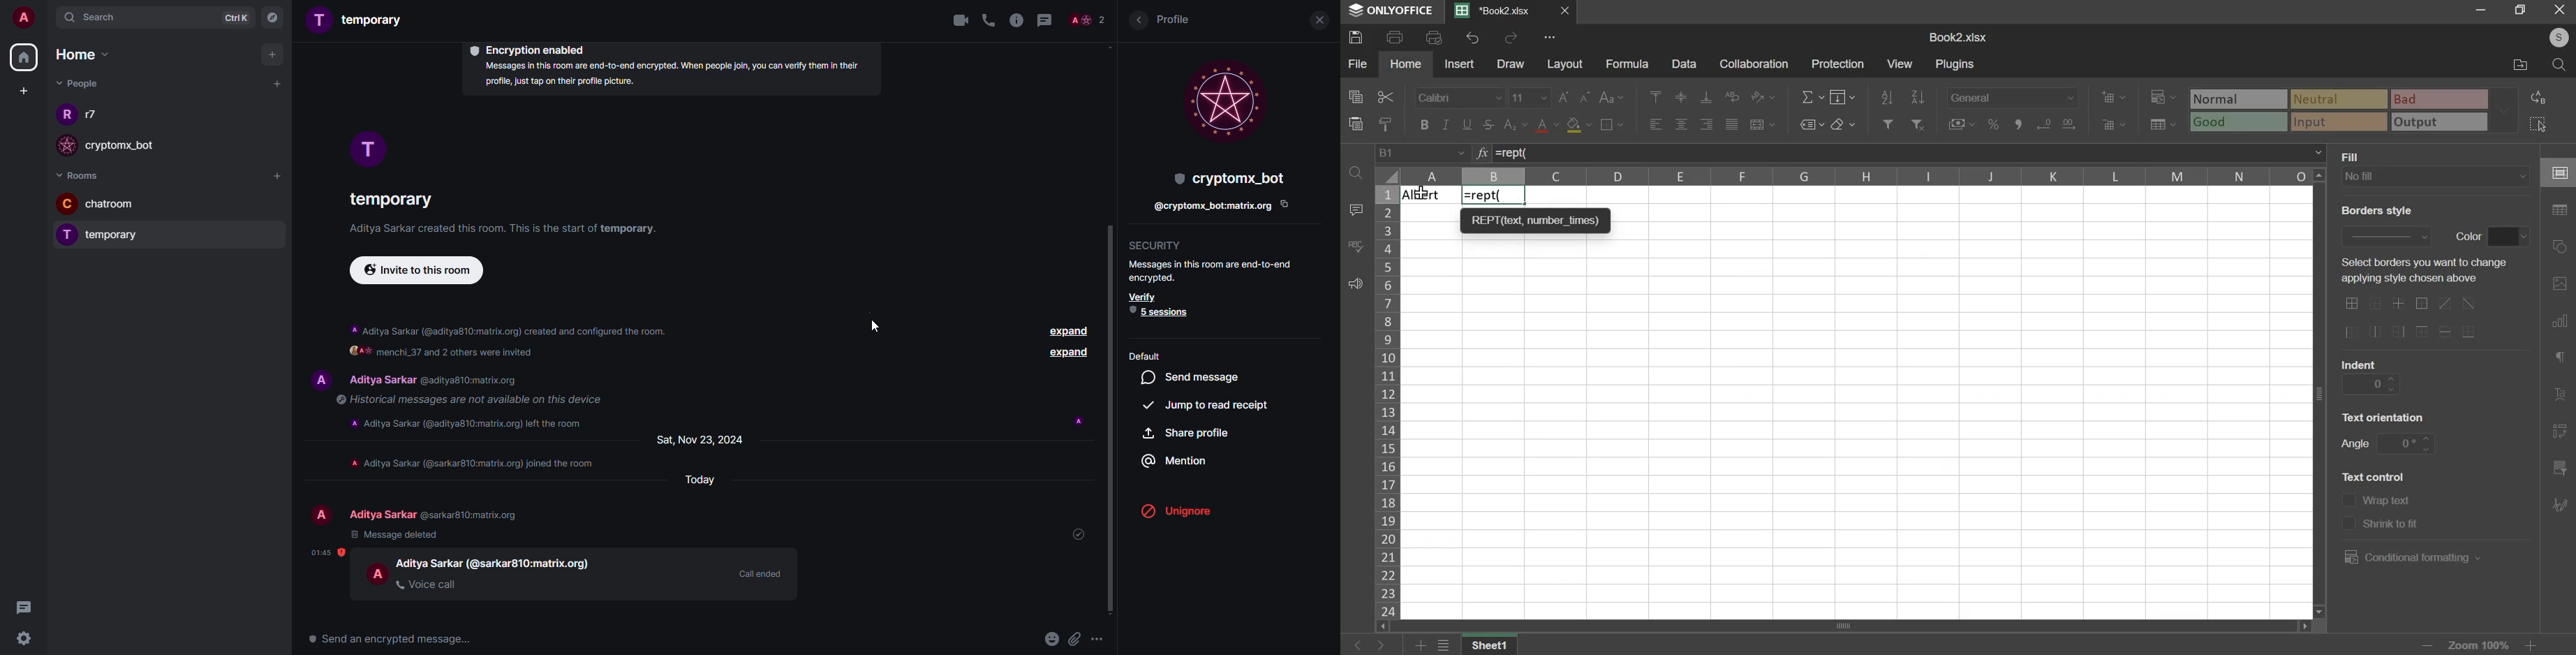  What do you see at coordinates (1317, 21) in the screenshot?
I see `close` at bounding box center [1317, 21].